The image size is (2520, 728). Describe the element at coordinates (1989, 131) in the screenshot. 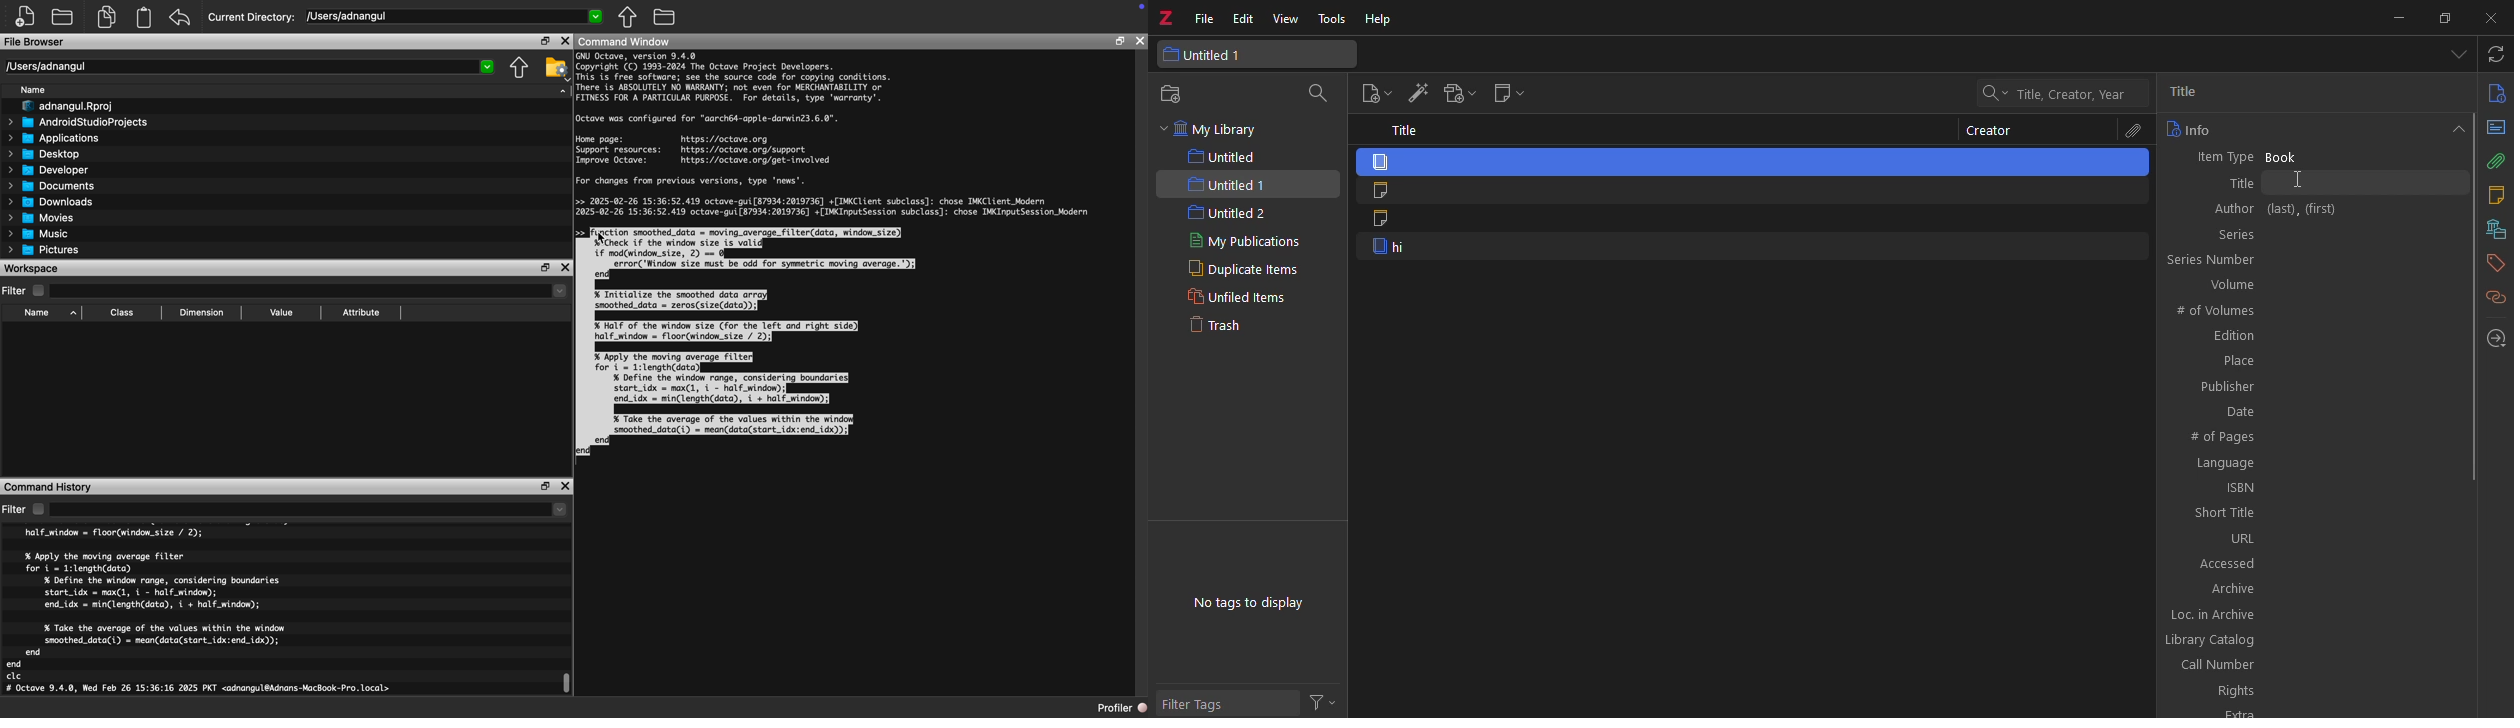

I see `creator` at that location.